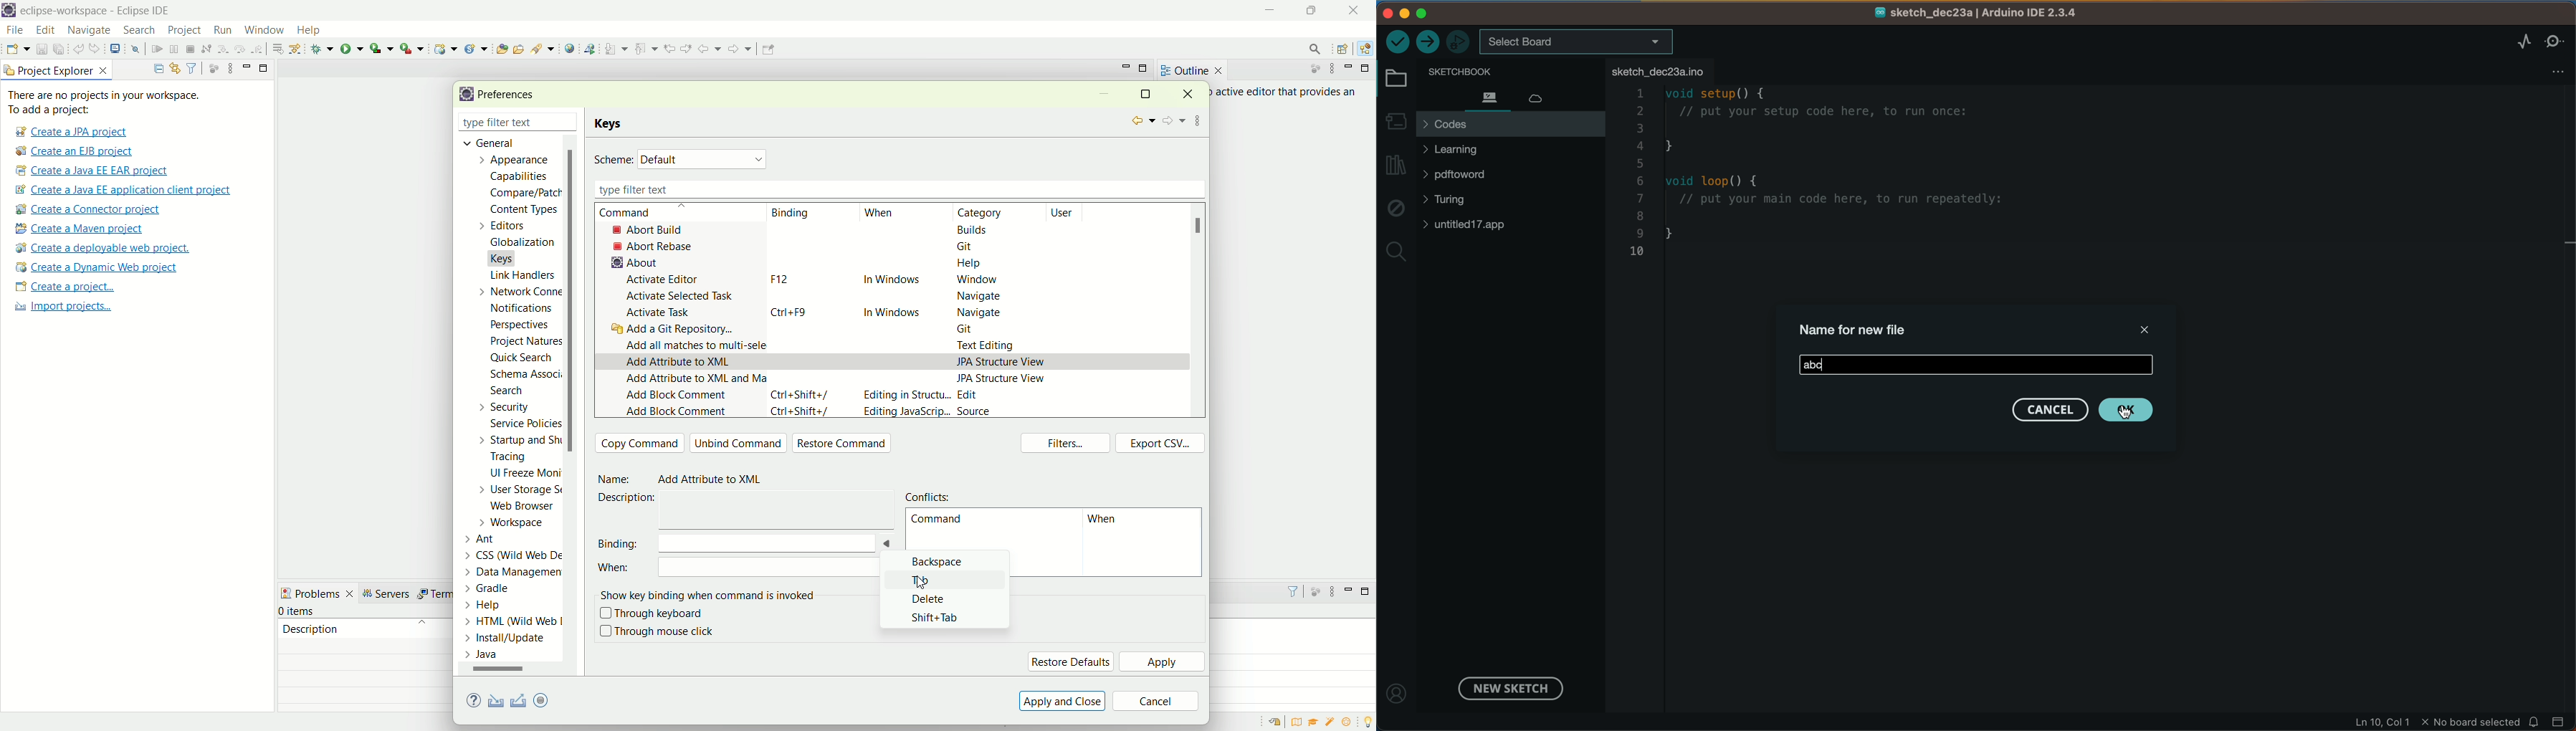 The height and width of the screenshot is (756, 2576). I want to click on JPA structure view, so click(1001, 360).